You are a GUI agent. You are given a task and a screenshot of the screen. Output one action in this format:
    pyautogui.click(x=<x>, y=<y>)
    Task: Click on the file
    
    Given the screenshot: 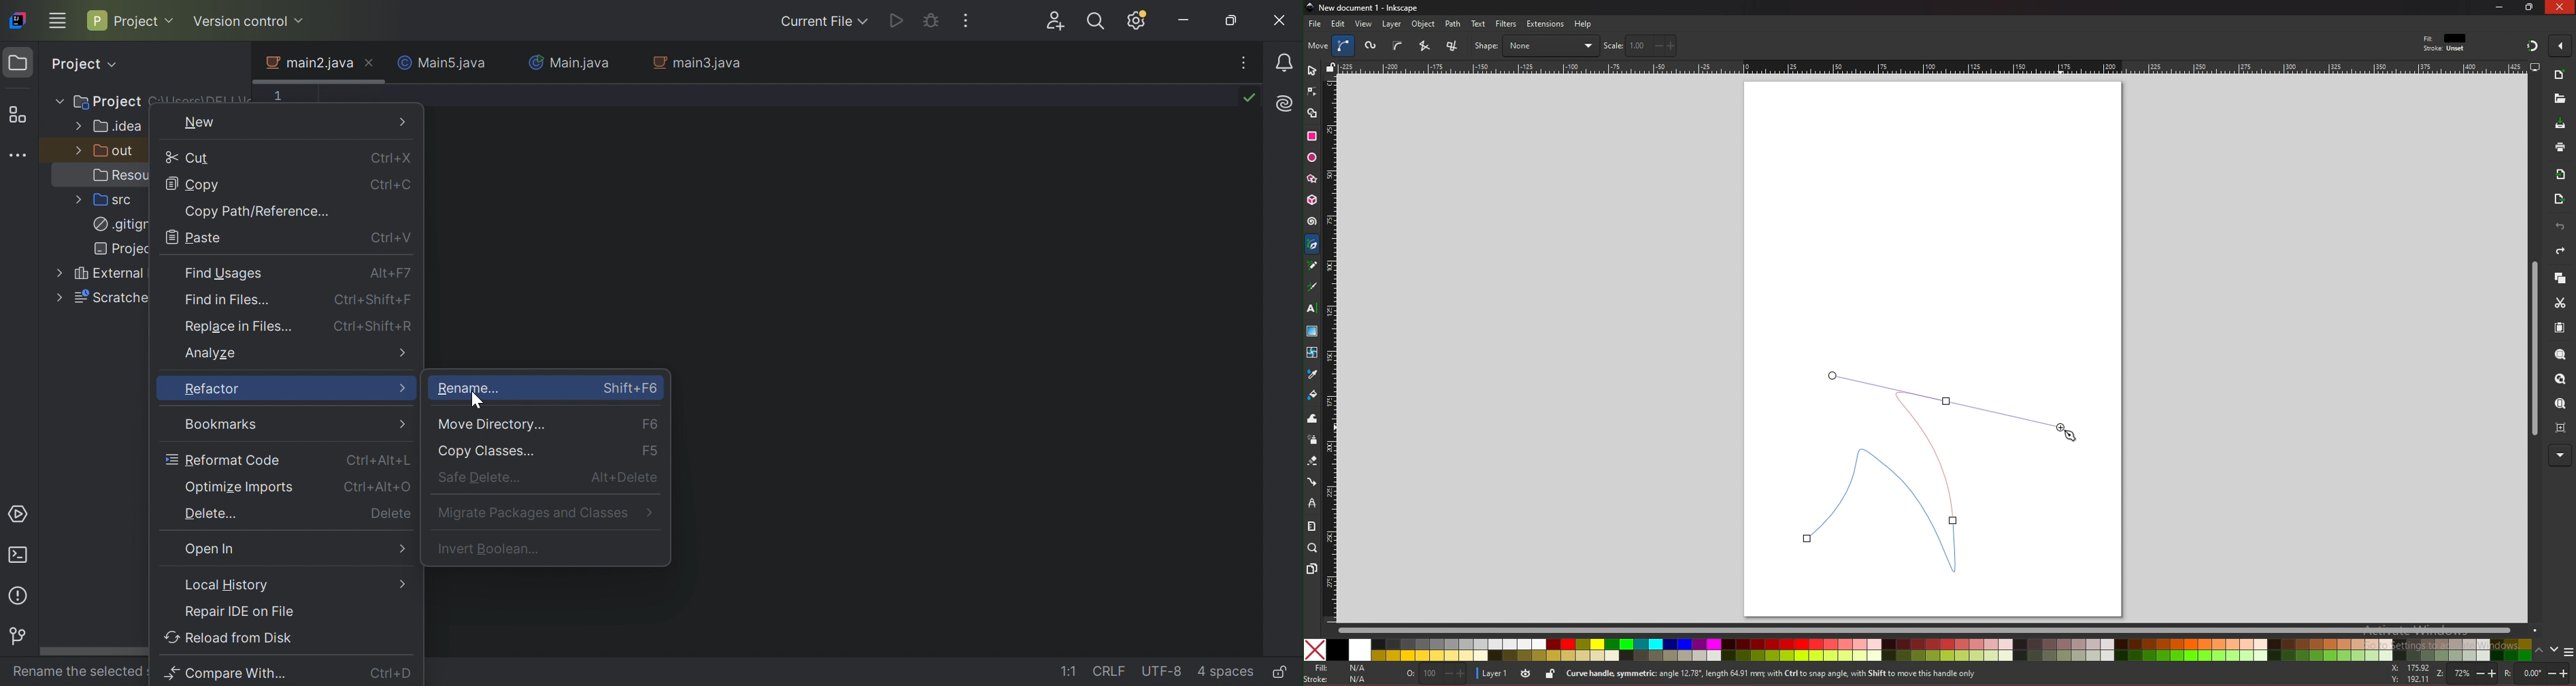 What is the action you would take?
    pyautogui.click(x=1315, y=24)
    